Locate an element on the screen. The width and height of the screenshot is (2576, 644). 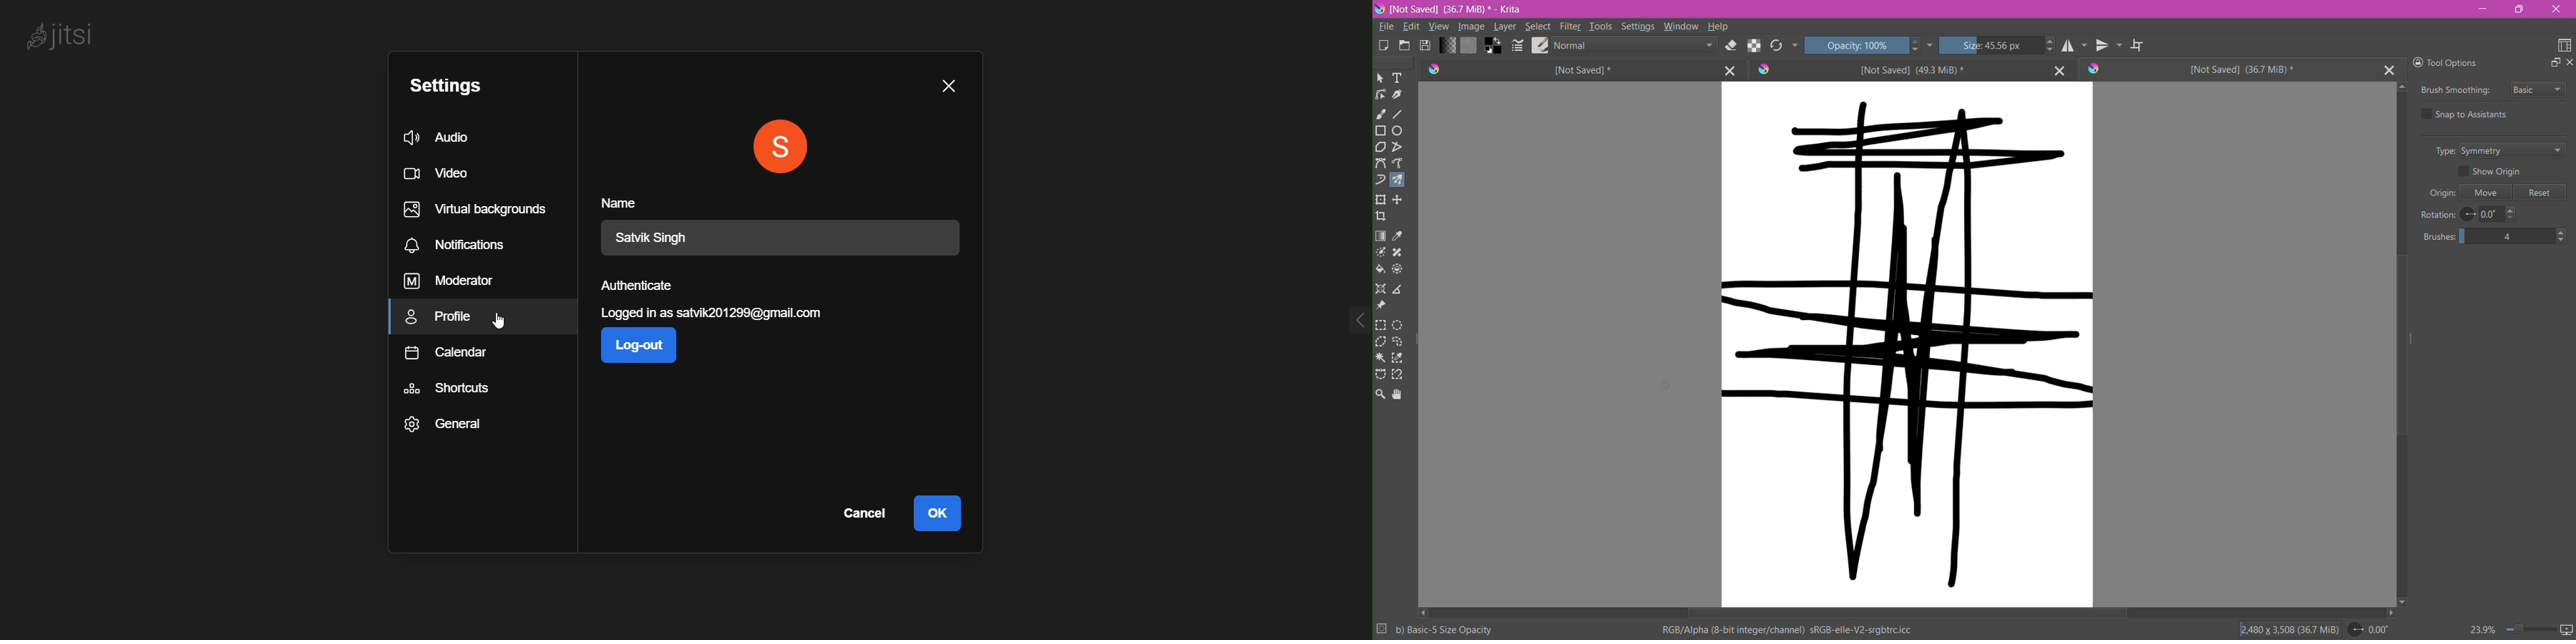
Select Brush Smoothing style is located at coordinates (2538, 88).